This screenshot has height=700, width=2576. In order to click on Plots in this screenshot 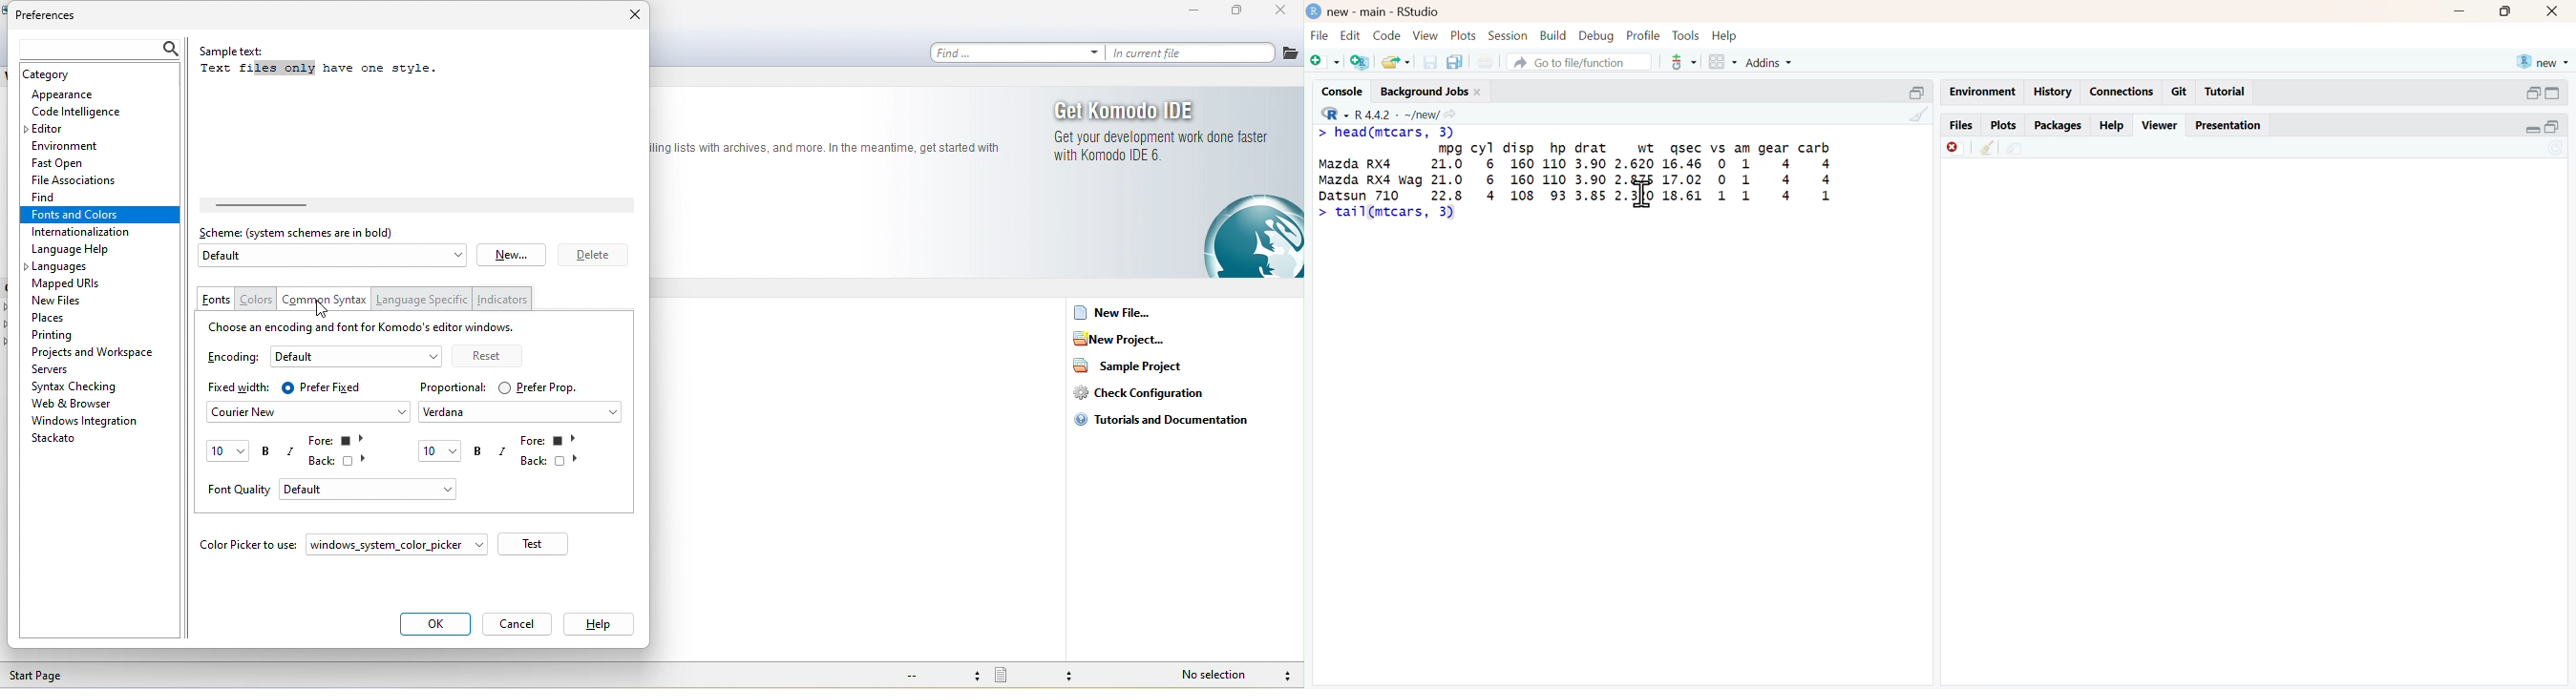, I will do `click(2002, 124)`.